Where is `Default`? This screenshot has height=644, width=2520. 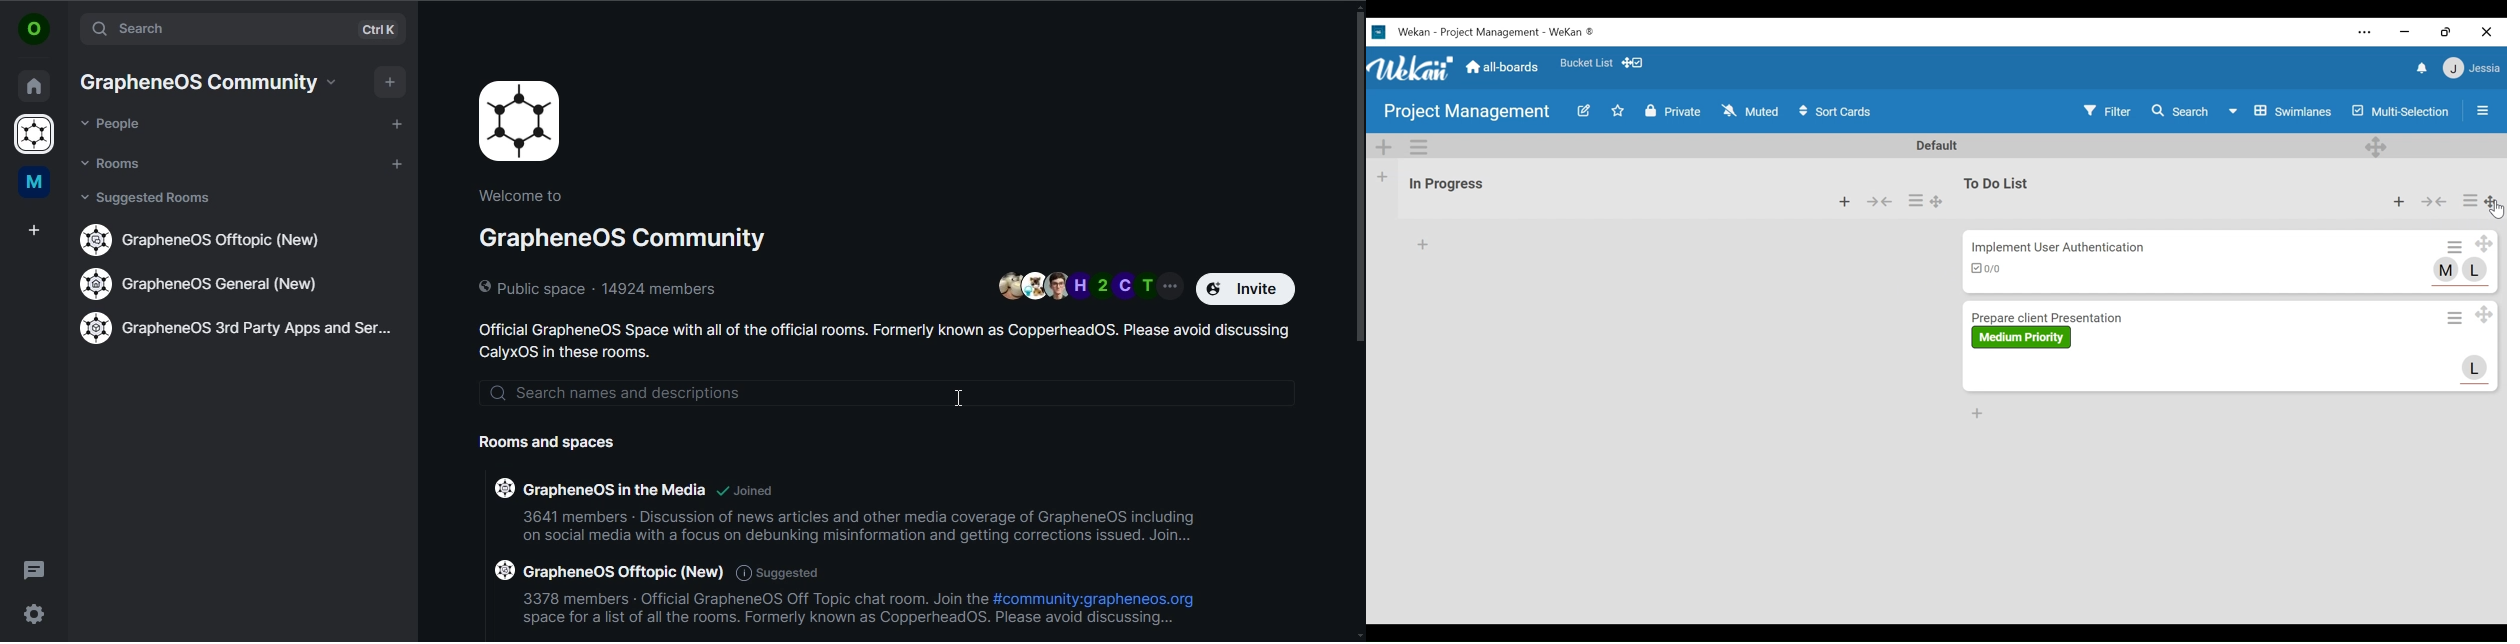
Default is located at coordinates (1939, 147).